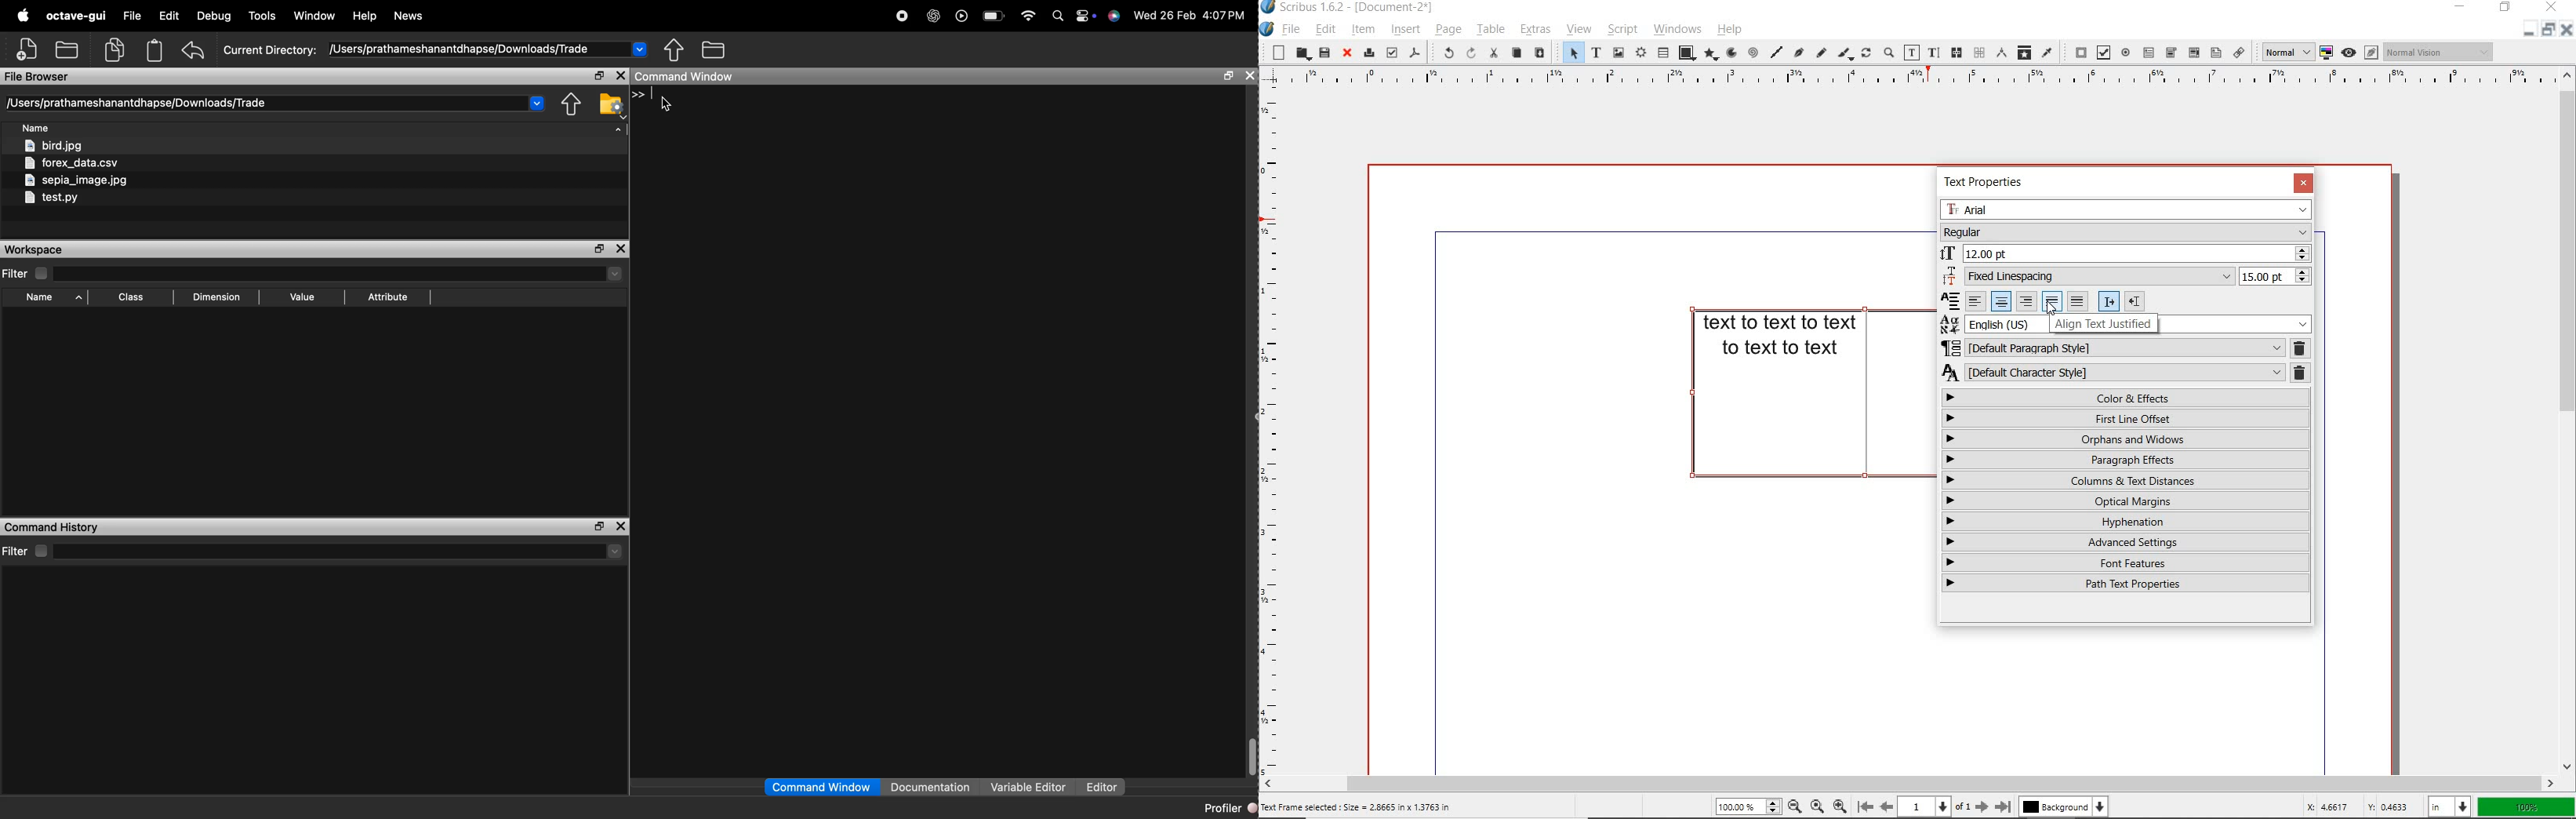 The height and width of the screenshot is (840, 2576). What do you see at coordinates (133, 16) in the screenshot?
I see `File` at bounding box center [133, 16].